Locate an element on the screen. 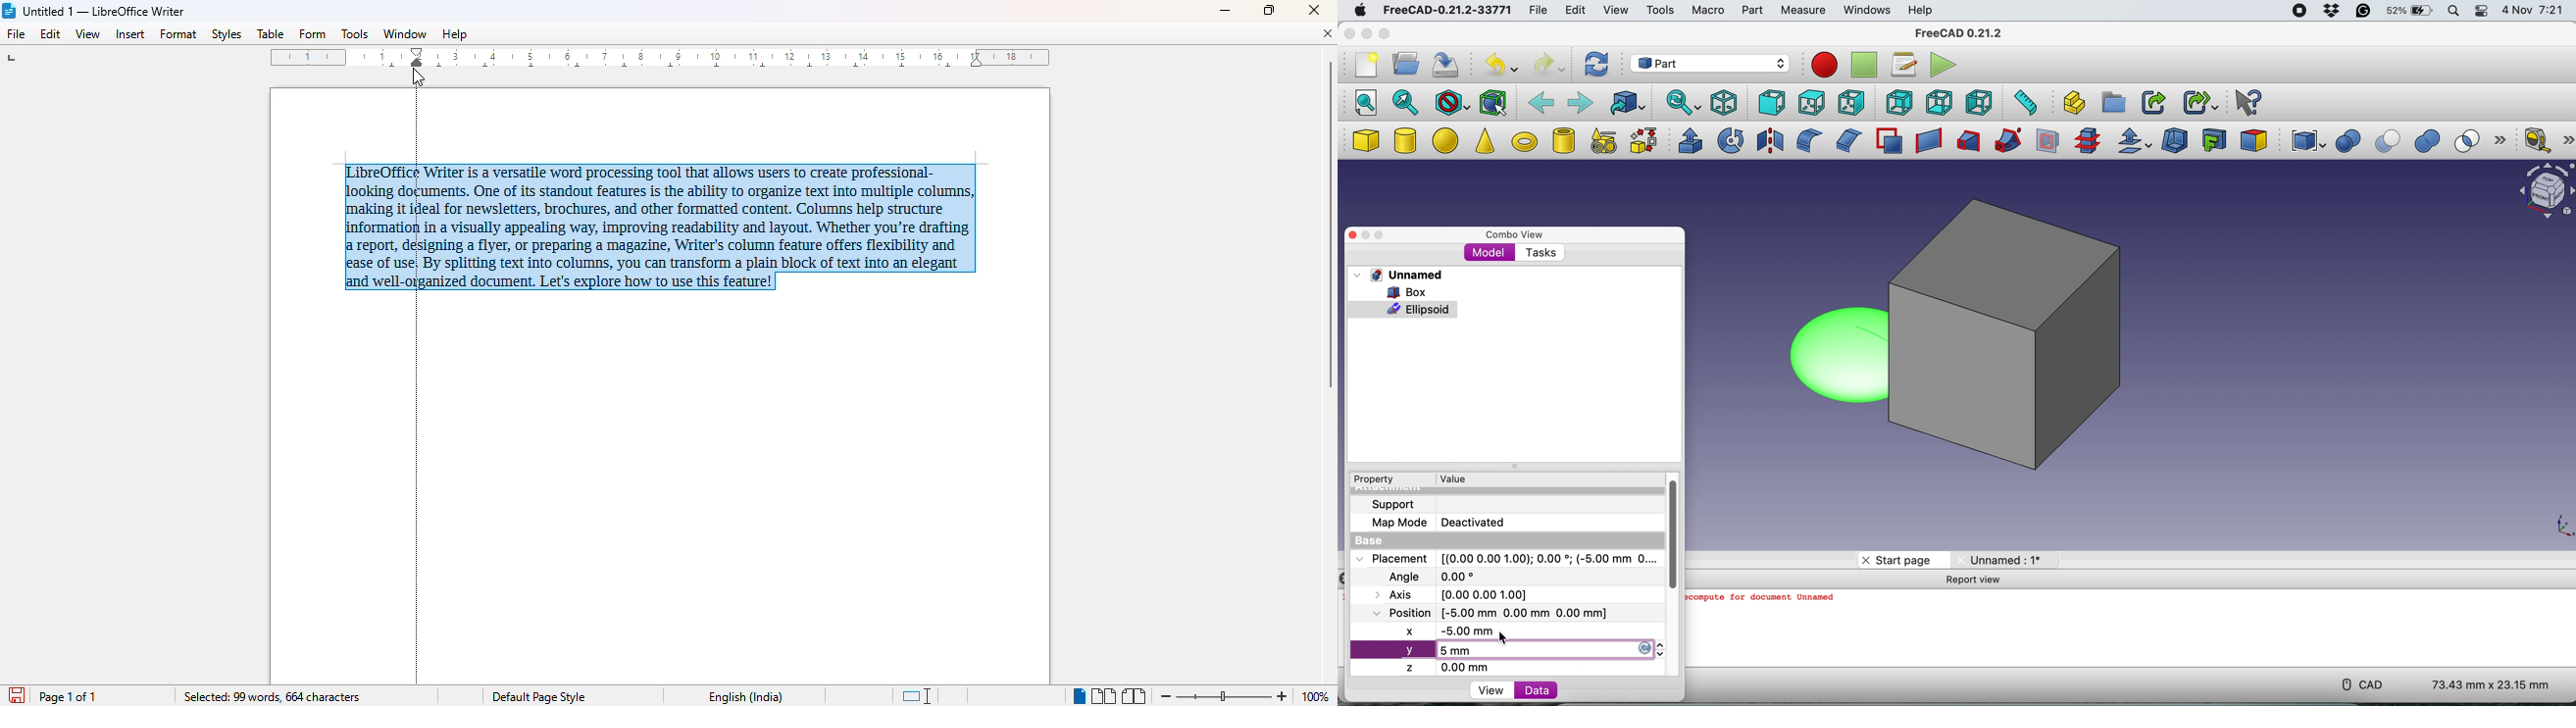 This screenshot has width=2576, height=728. bounding box is located at coordinates (1493, 102).